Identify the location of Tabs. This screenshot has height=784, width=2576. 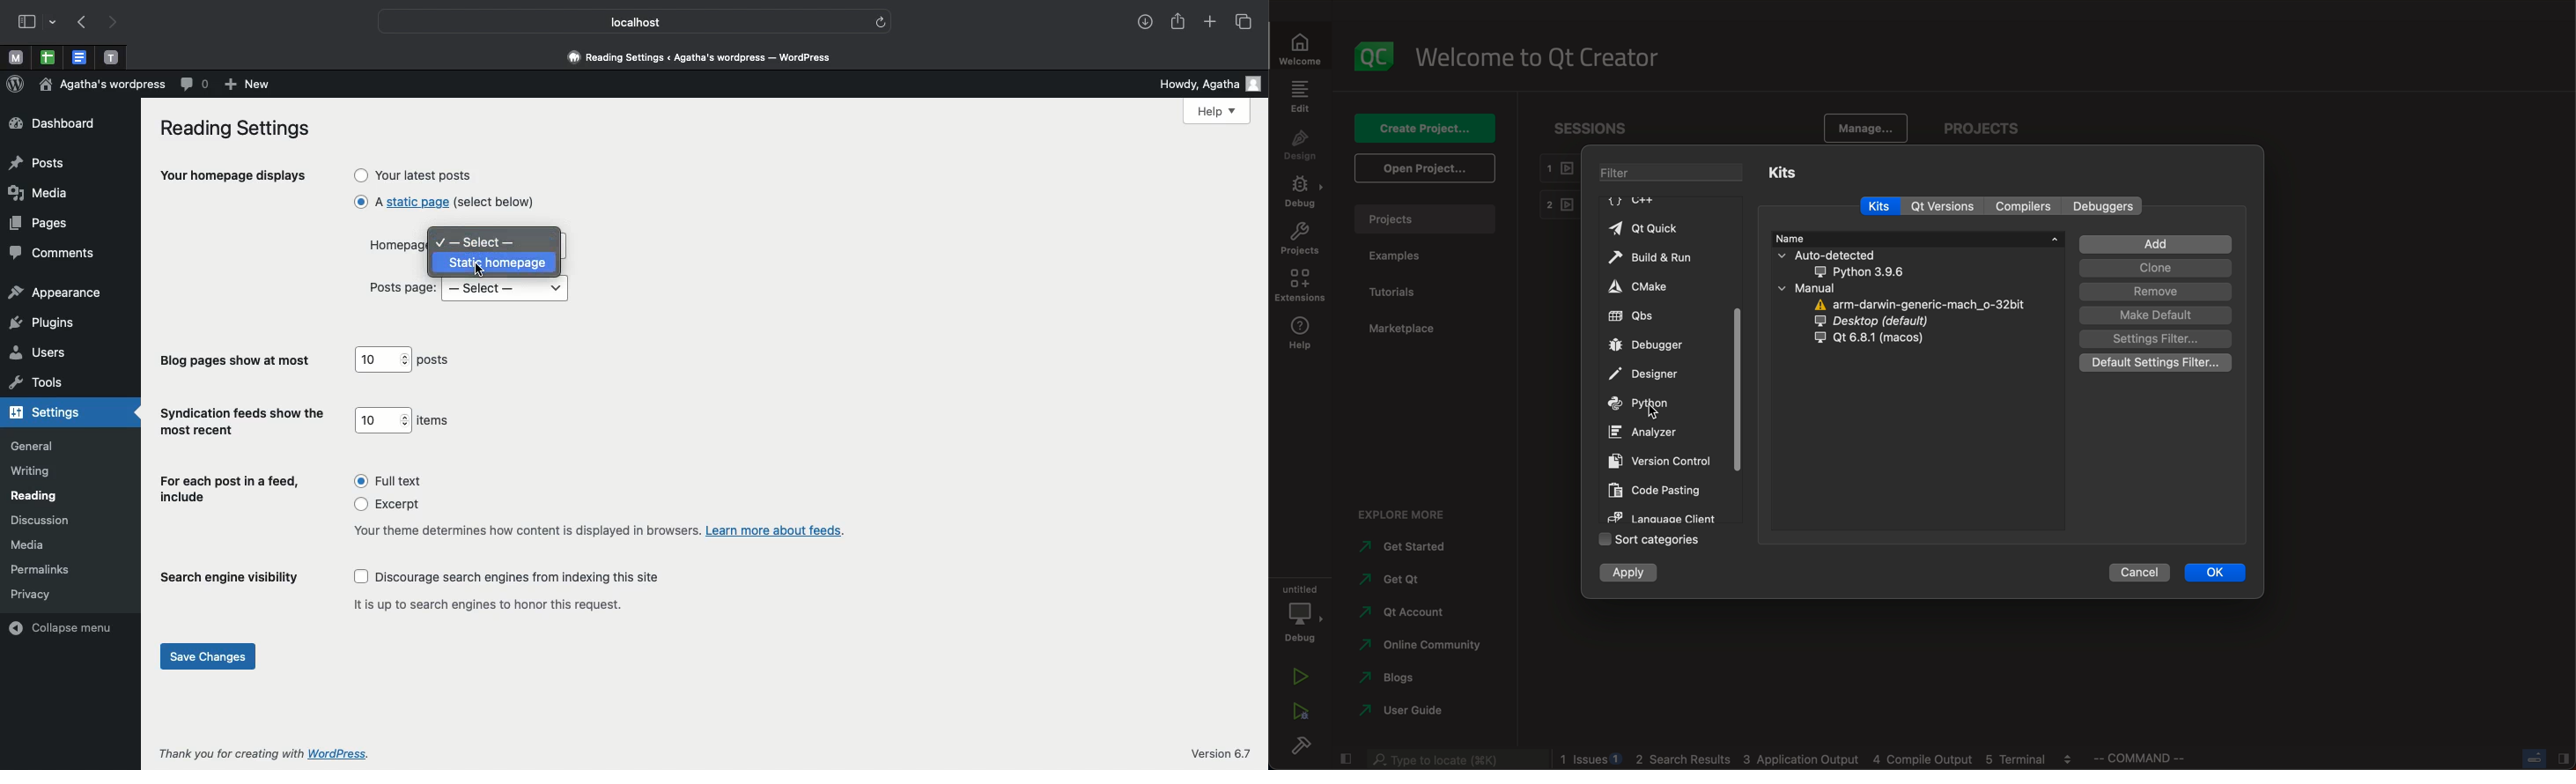
(1247, 23).